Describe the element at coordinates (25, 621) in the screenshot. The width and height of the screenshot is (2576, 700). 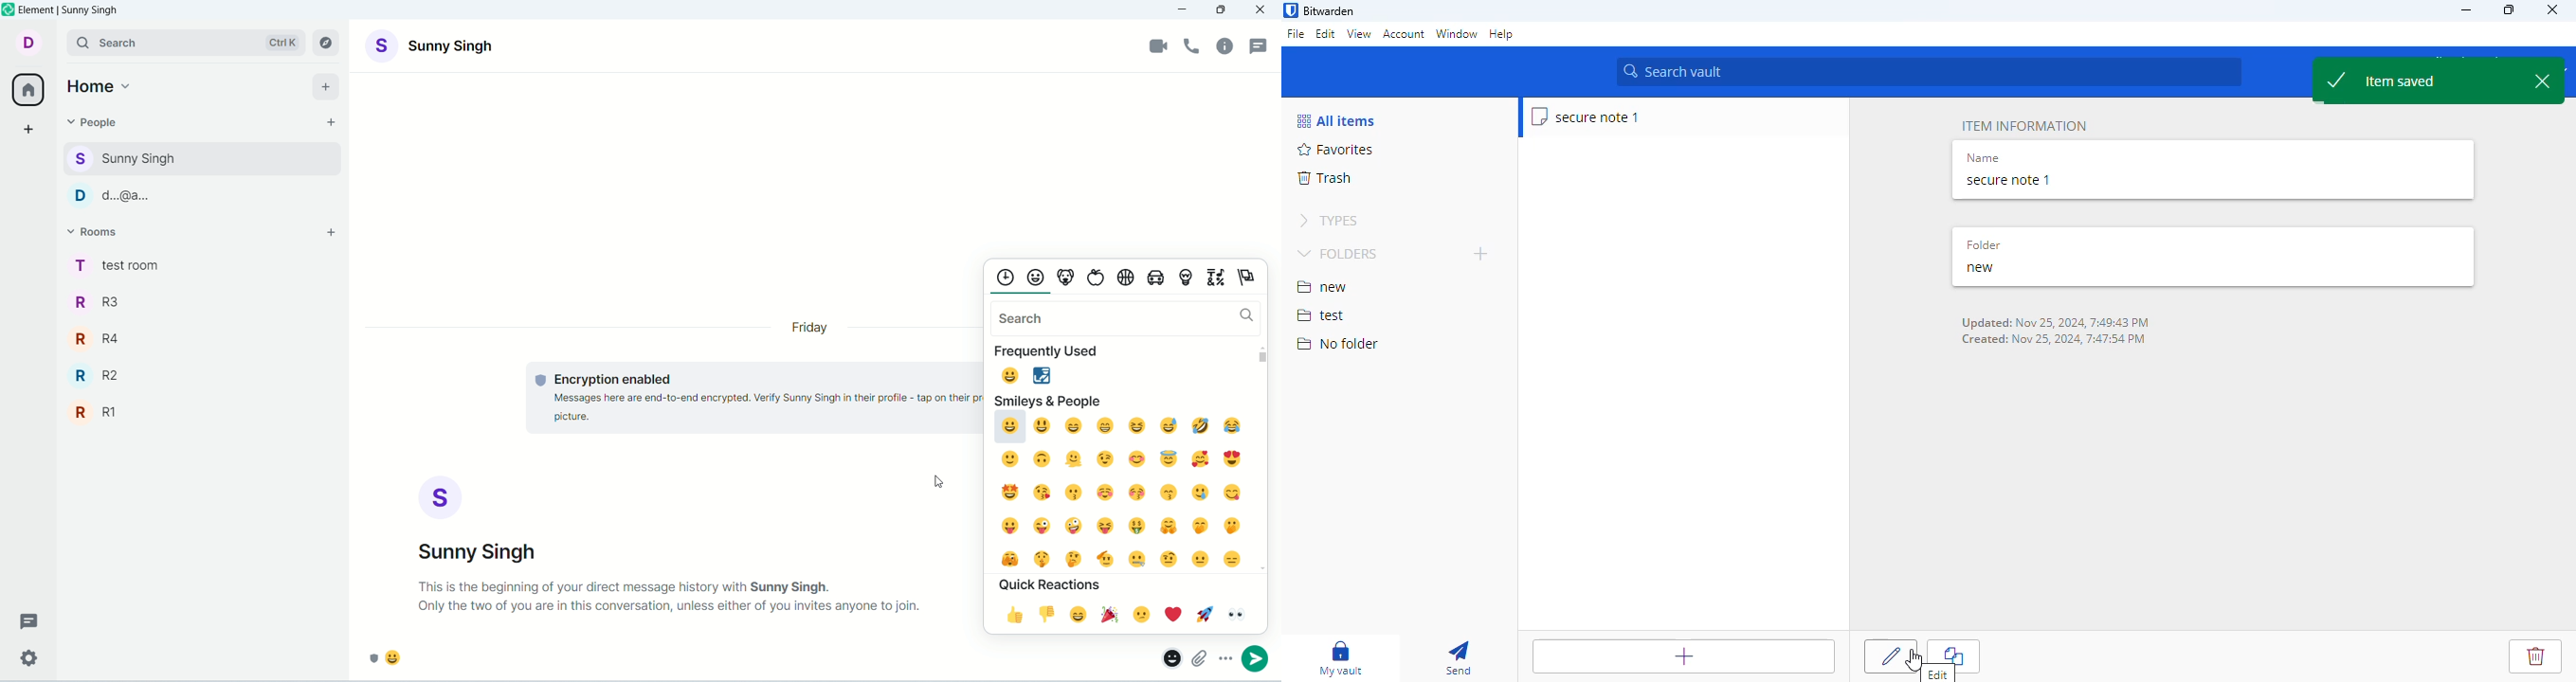
I see `threads` at that location.